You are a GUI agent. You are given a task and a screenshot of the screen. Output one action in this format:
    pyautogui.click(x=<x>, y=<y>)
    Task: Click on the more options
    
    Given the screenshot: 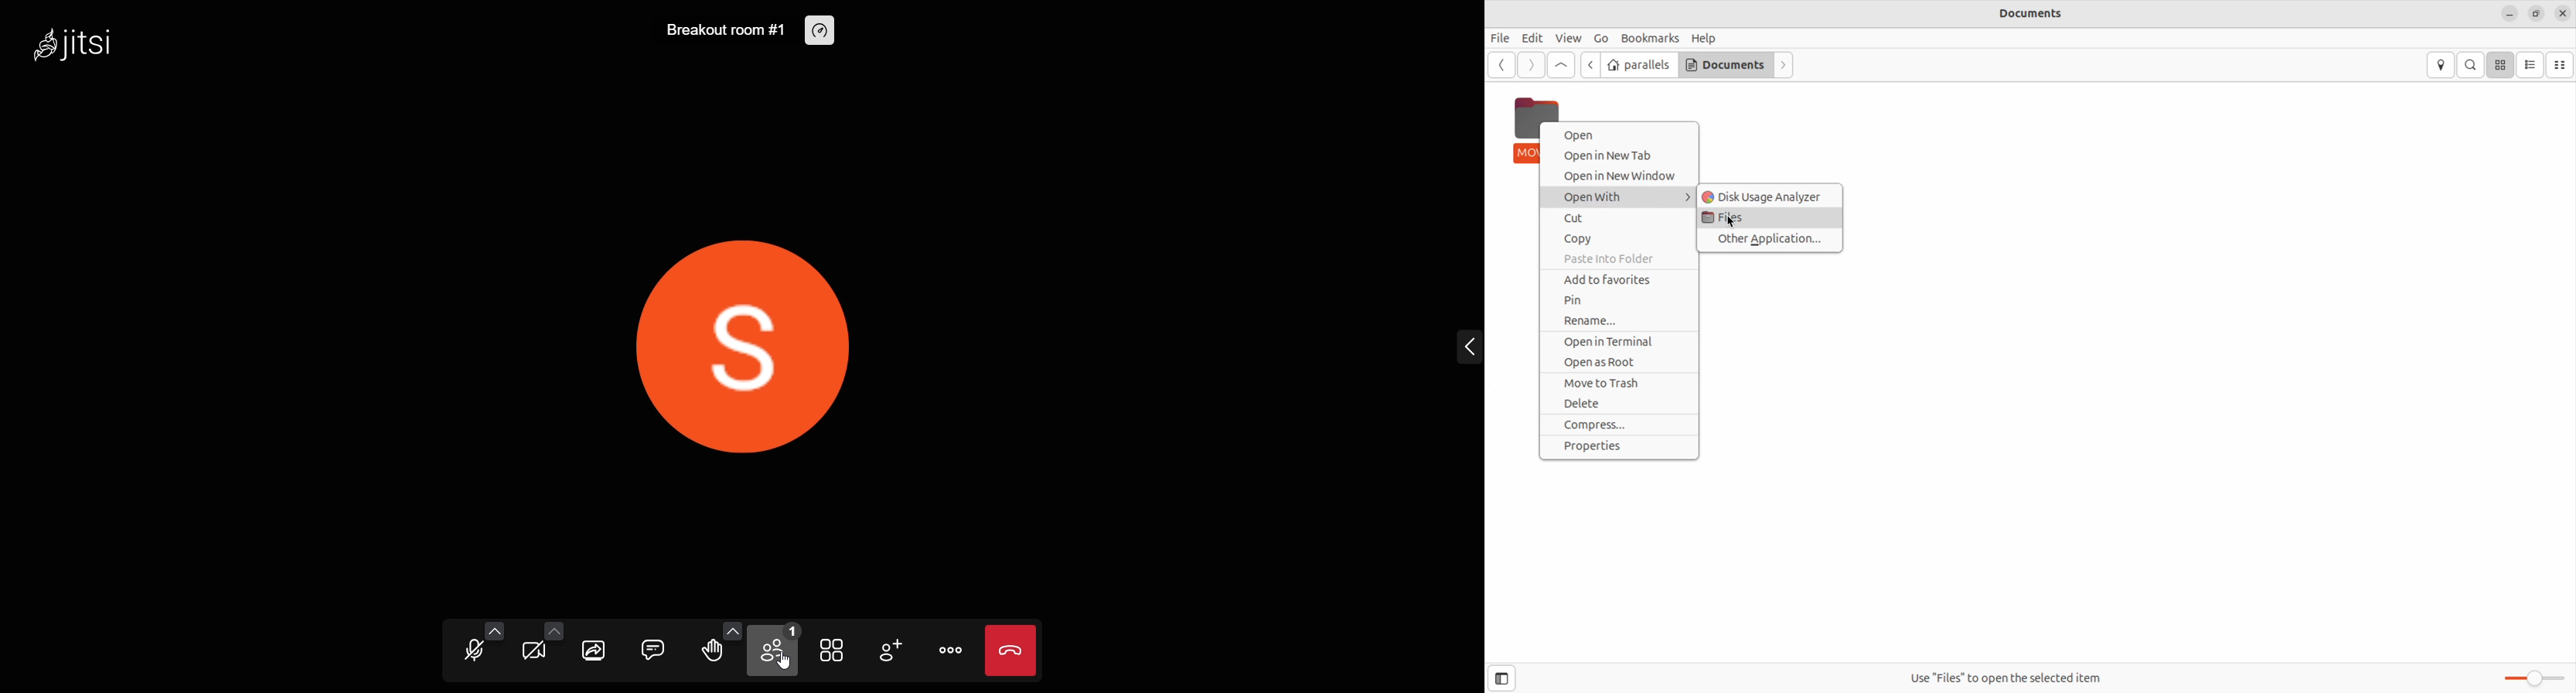 What is the action you would take?
    pyautogui.click(x=951, y=653)
    